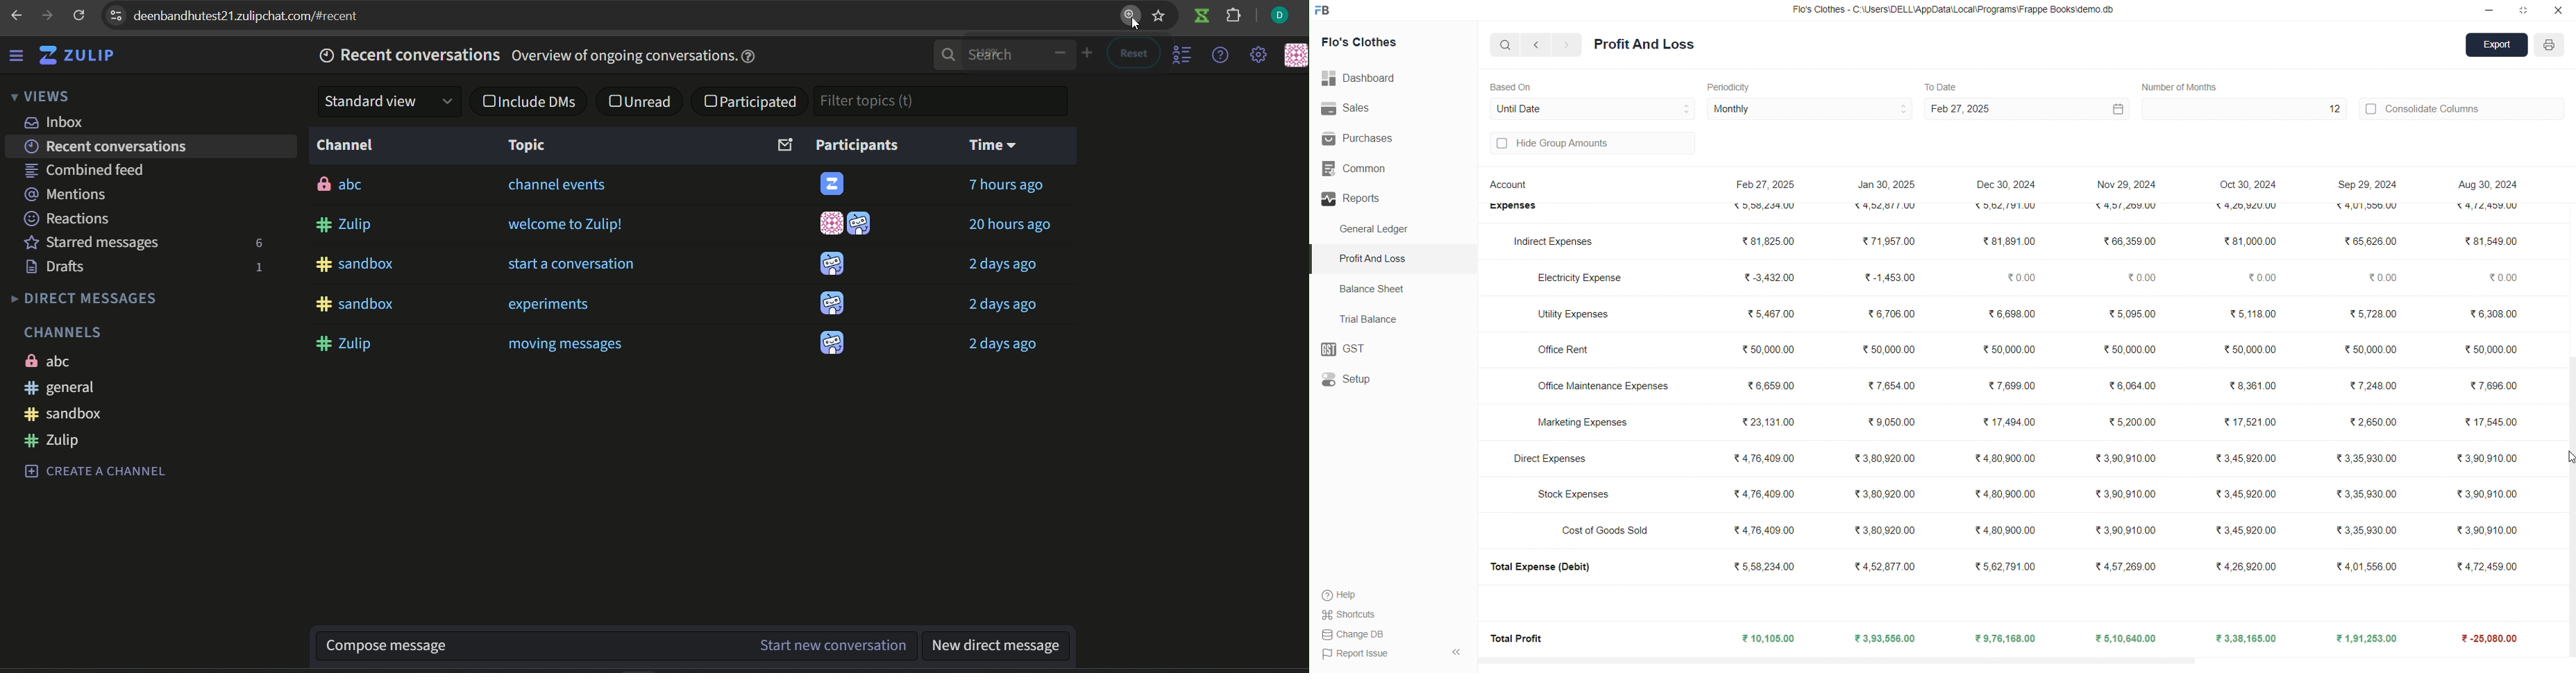 Image resolution: width=2576 pixels, height=700 pixels. I want to click on ₹ 81,825.00, so click(1765, 241).